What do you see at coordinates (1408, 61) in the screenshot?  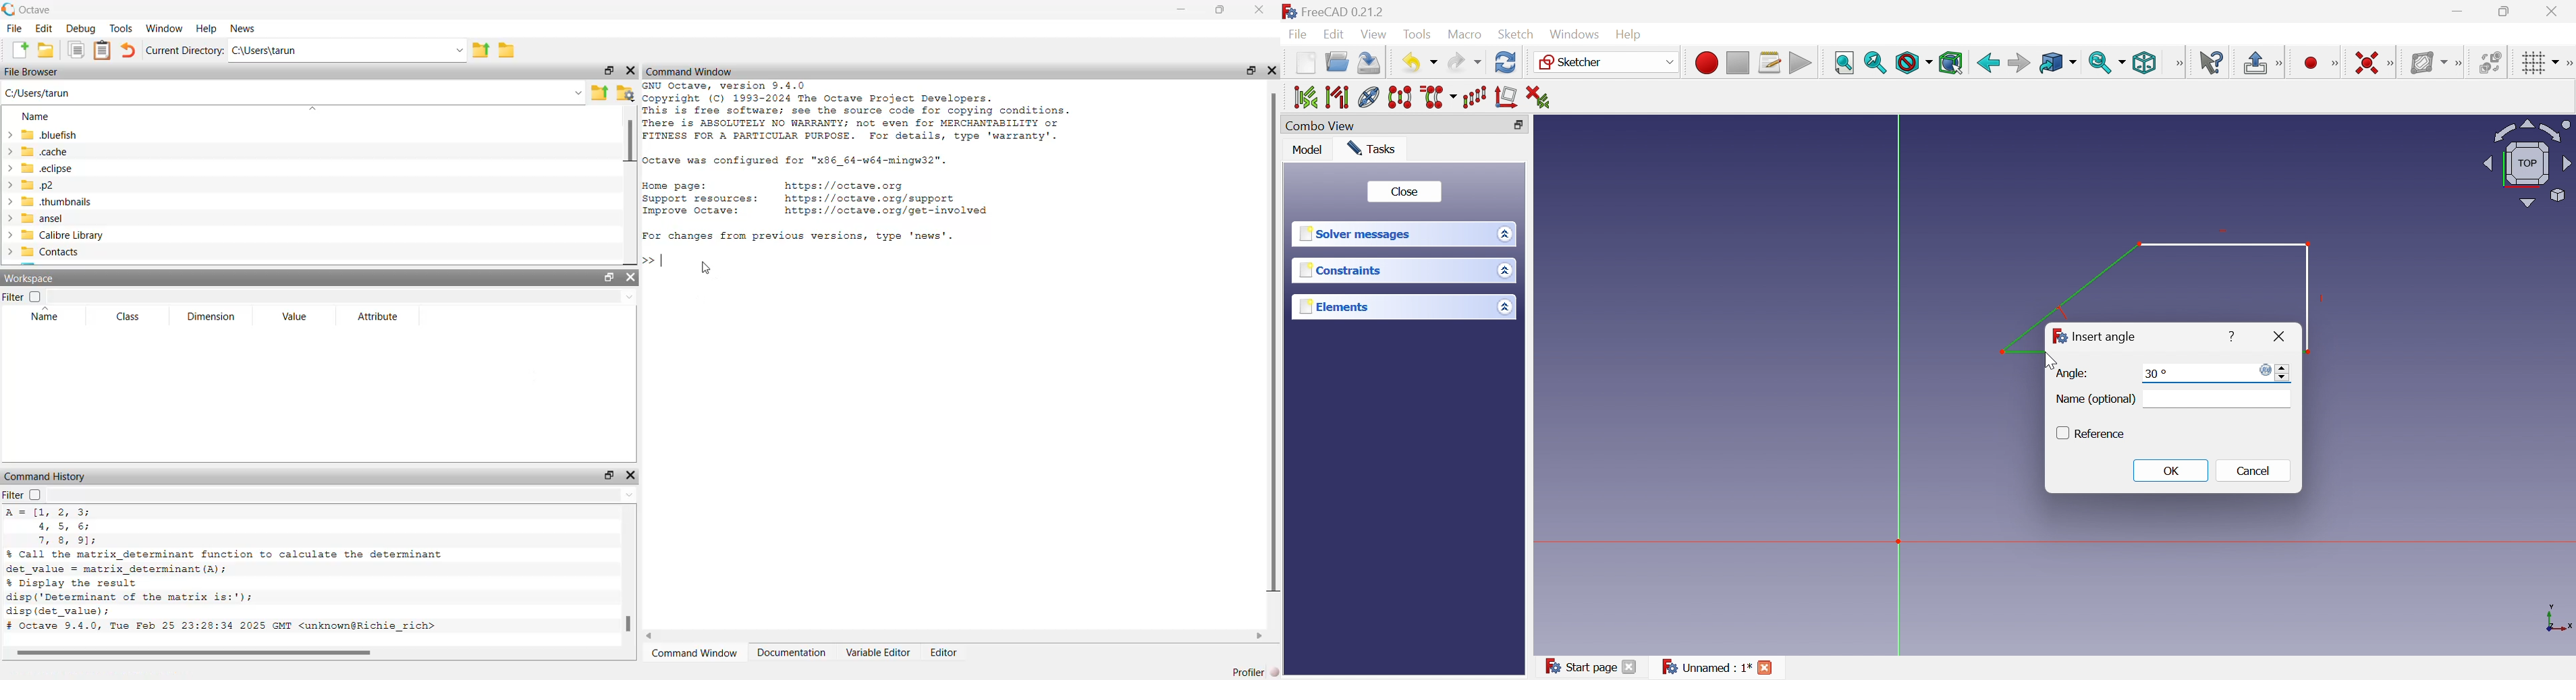 I see `Undo` at bounding box center [1408, 61].